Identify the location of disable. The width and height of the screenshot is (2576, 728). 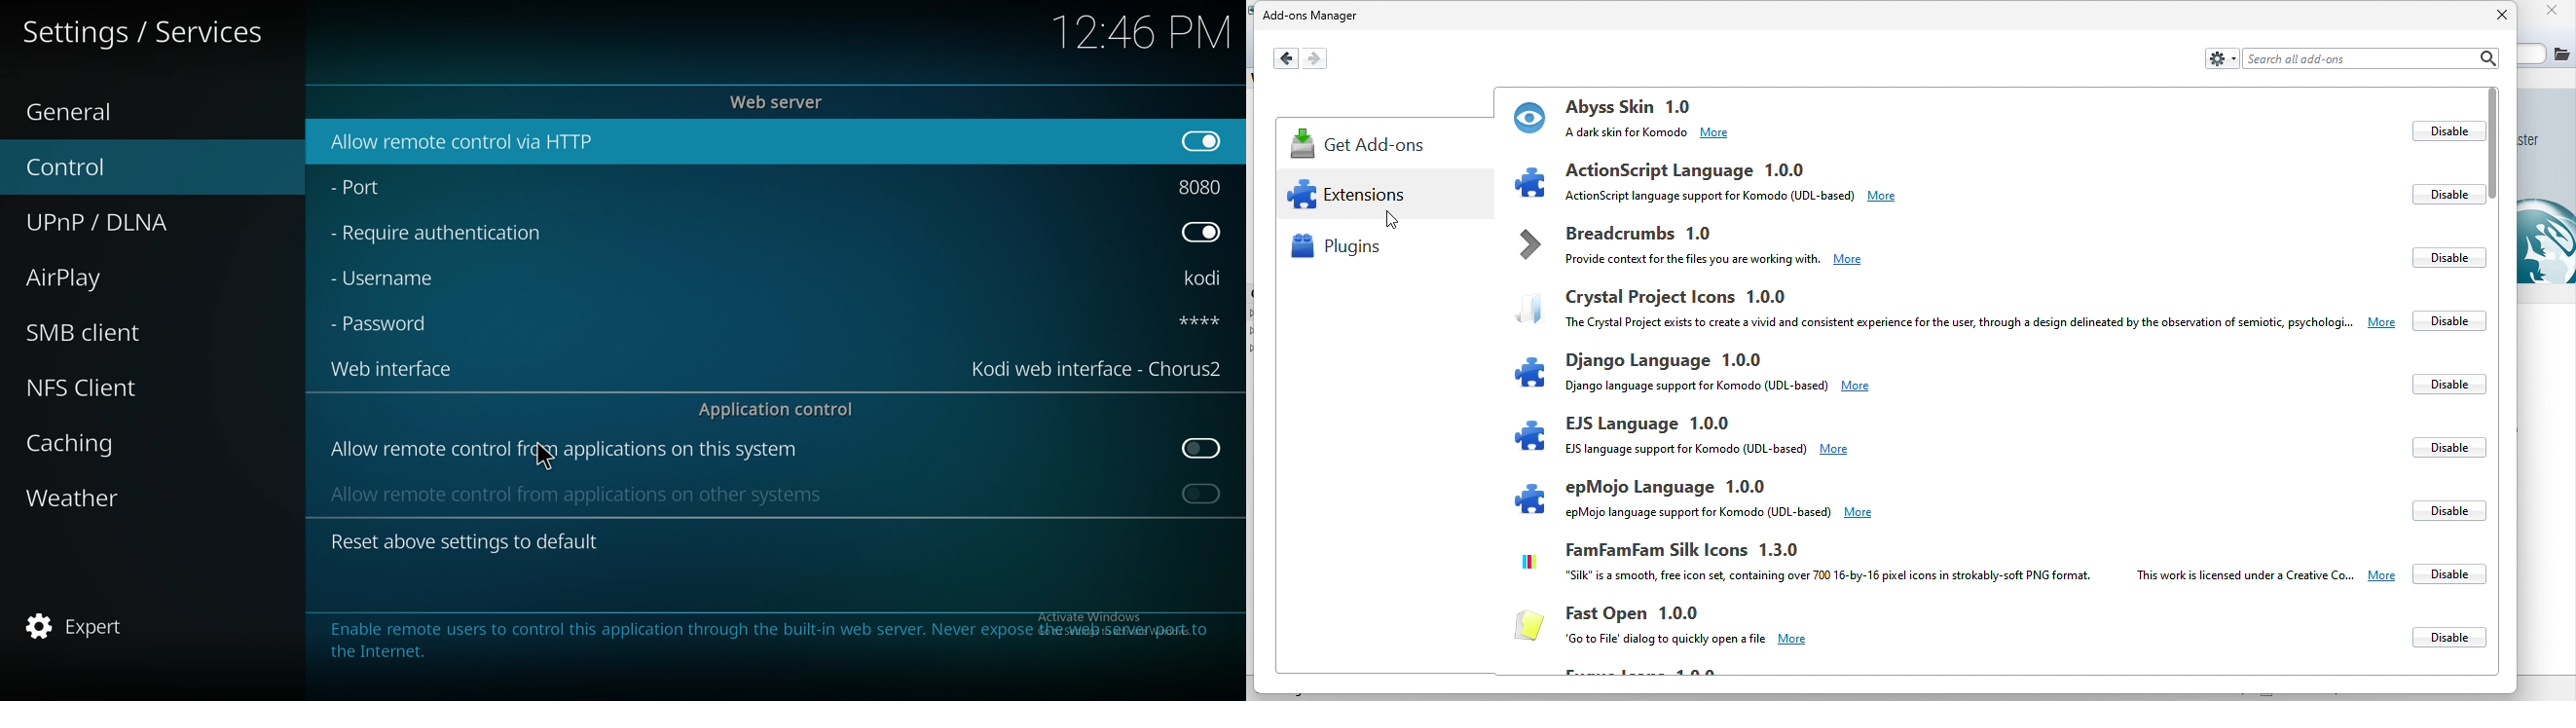
(2451, 319).